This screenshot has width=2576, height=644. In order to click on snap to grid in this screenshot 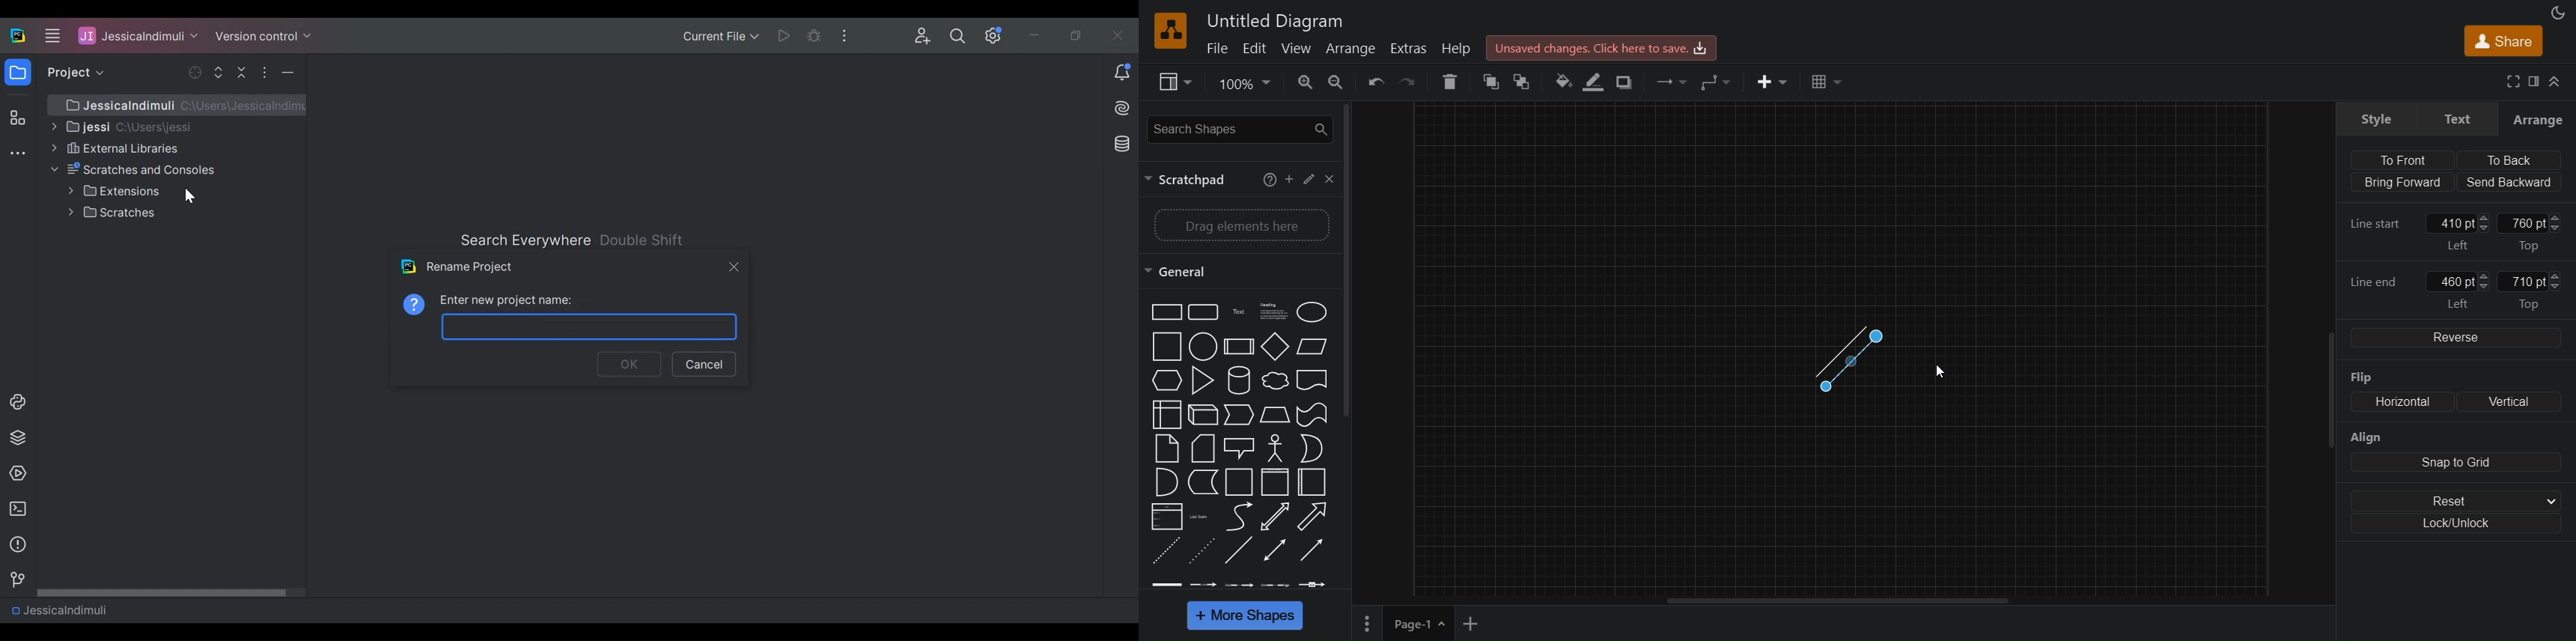, I will do `click(2455, 463)`.